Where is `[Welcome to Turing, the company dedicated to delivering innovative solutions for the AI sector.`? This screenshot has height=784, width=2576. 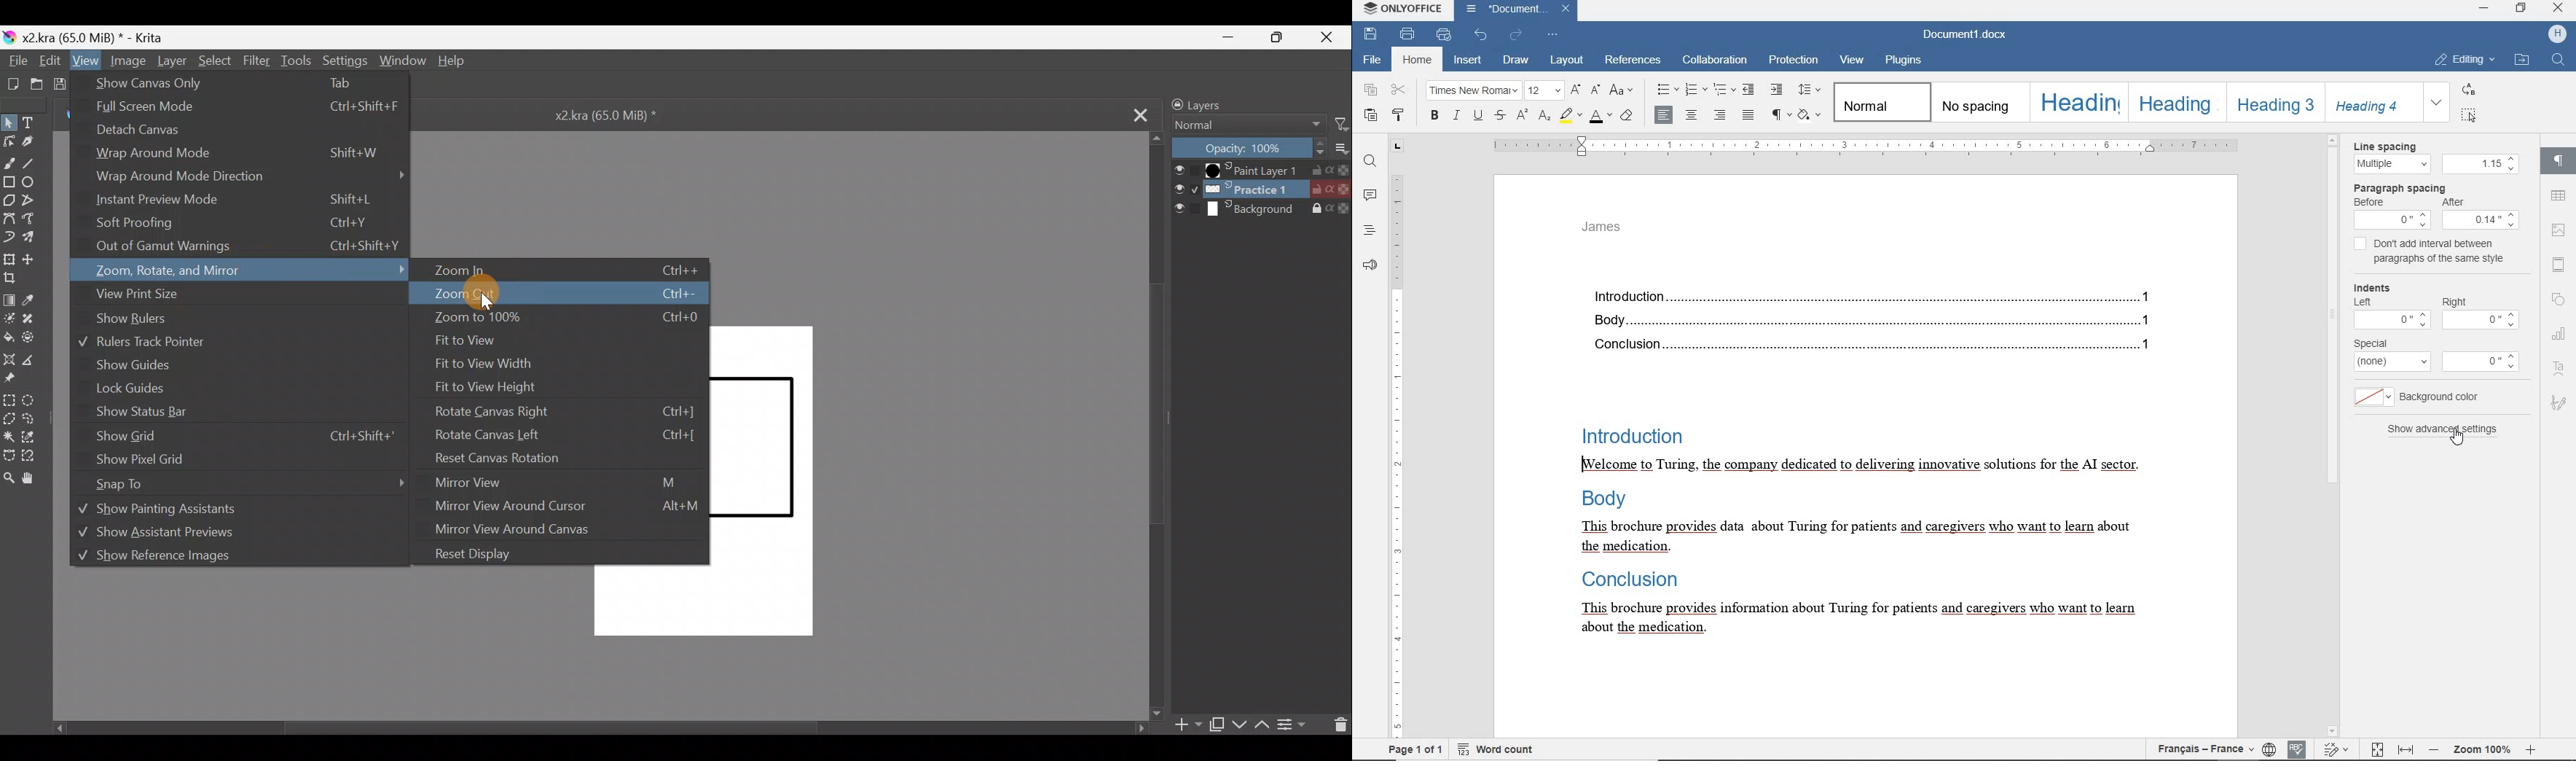
[Welcome to Turing, the company dedicated to delivering innovative solutions for the AI sector. is located at coordinates (1869, 464).